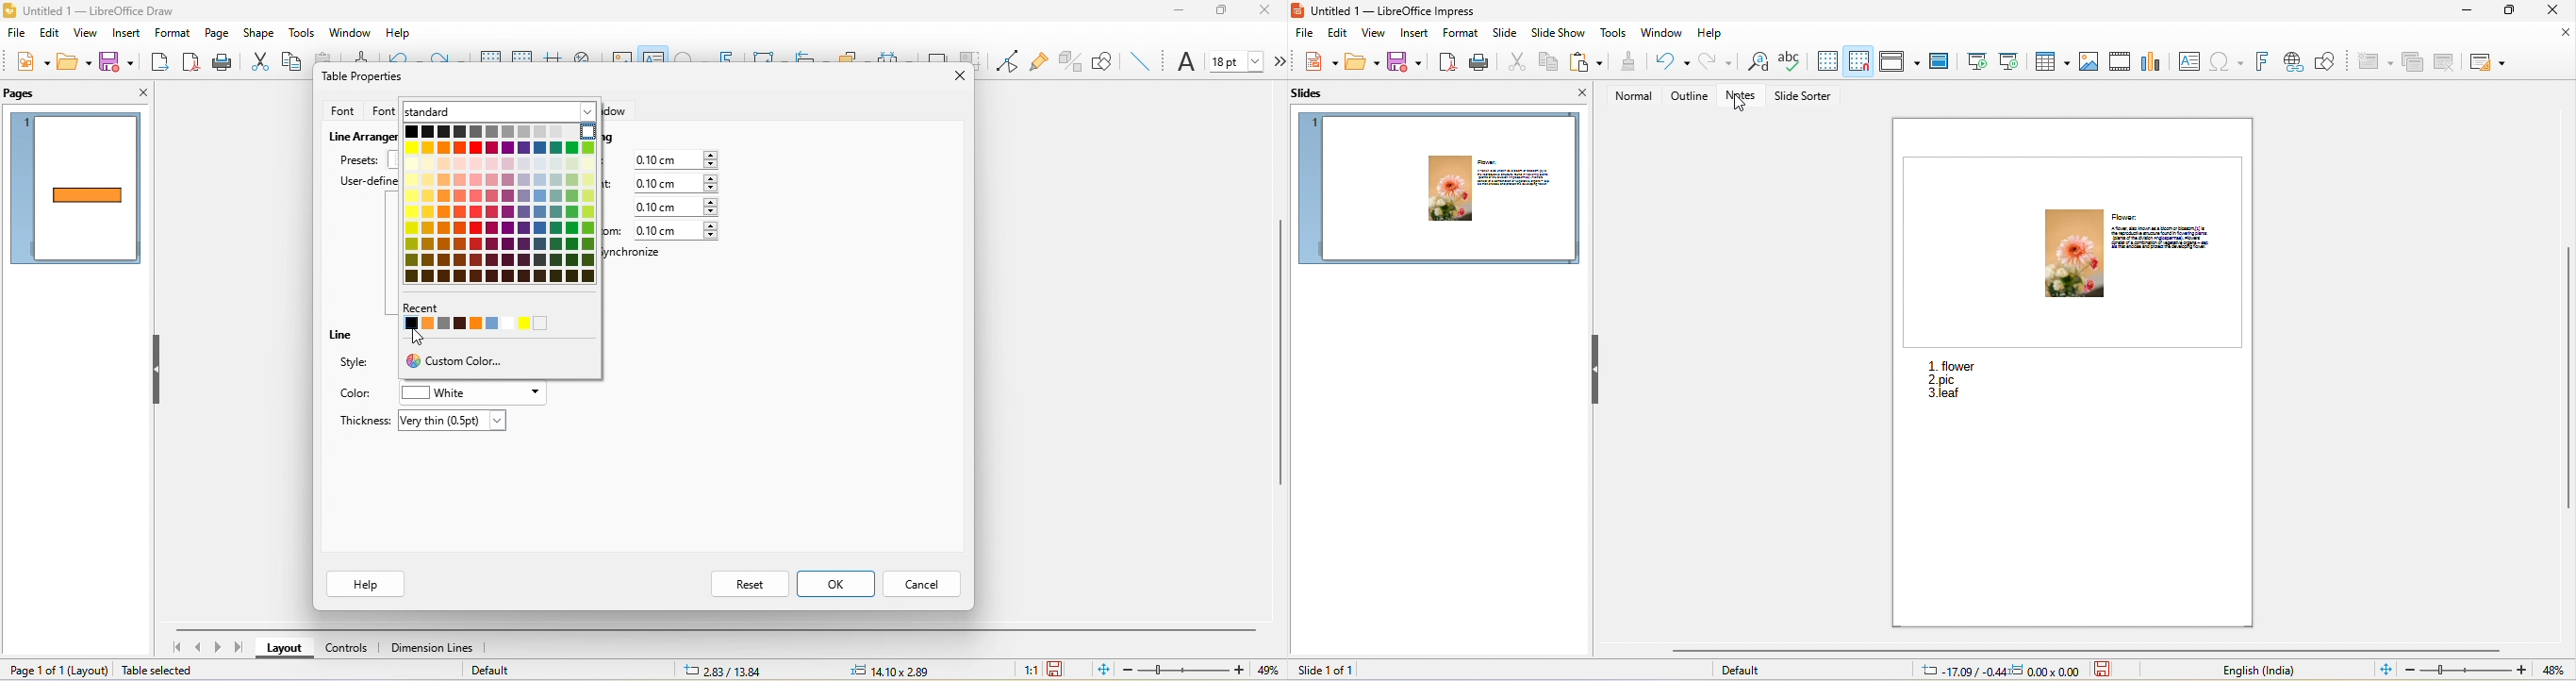 This screenshot has width=2576, height=700. Describe the element at coordinates (2048, 671) in the screenshot. I see `0.00x0.00` at that location.